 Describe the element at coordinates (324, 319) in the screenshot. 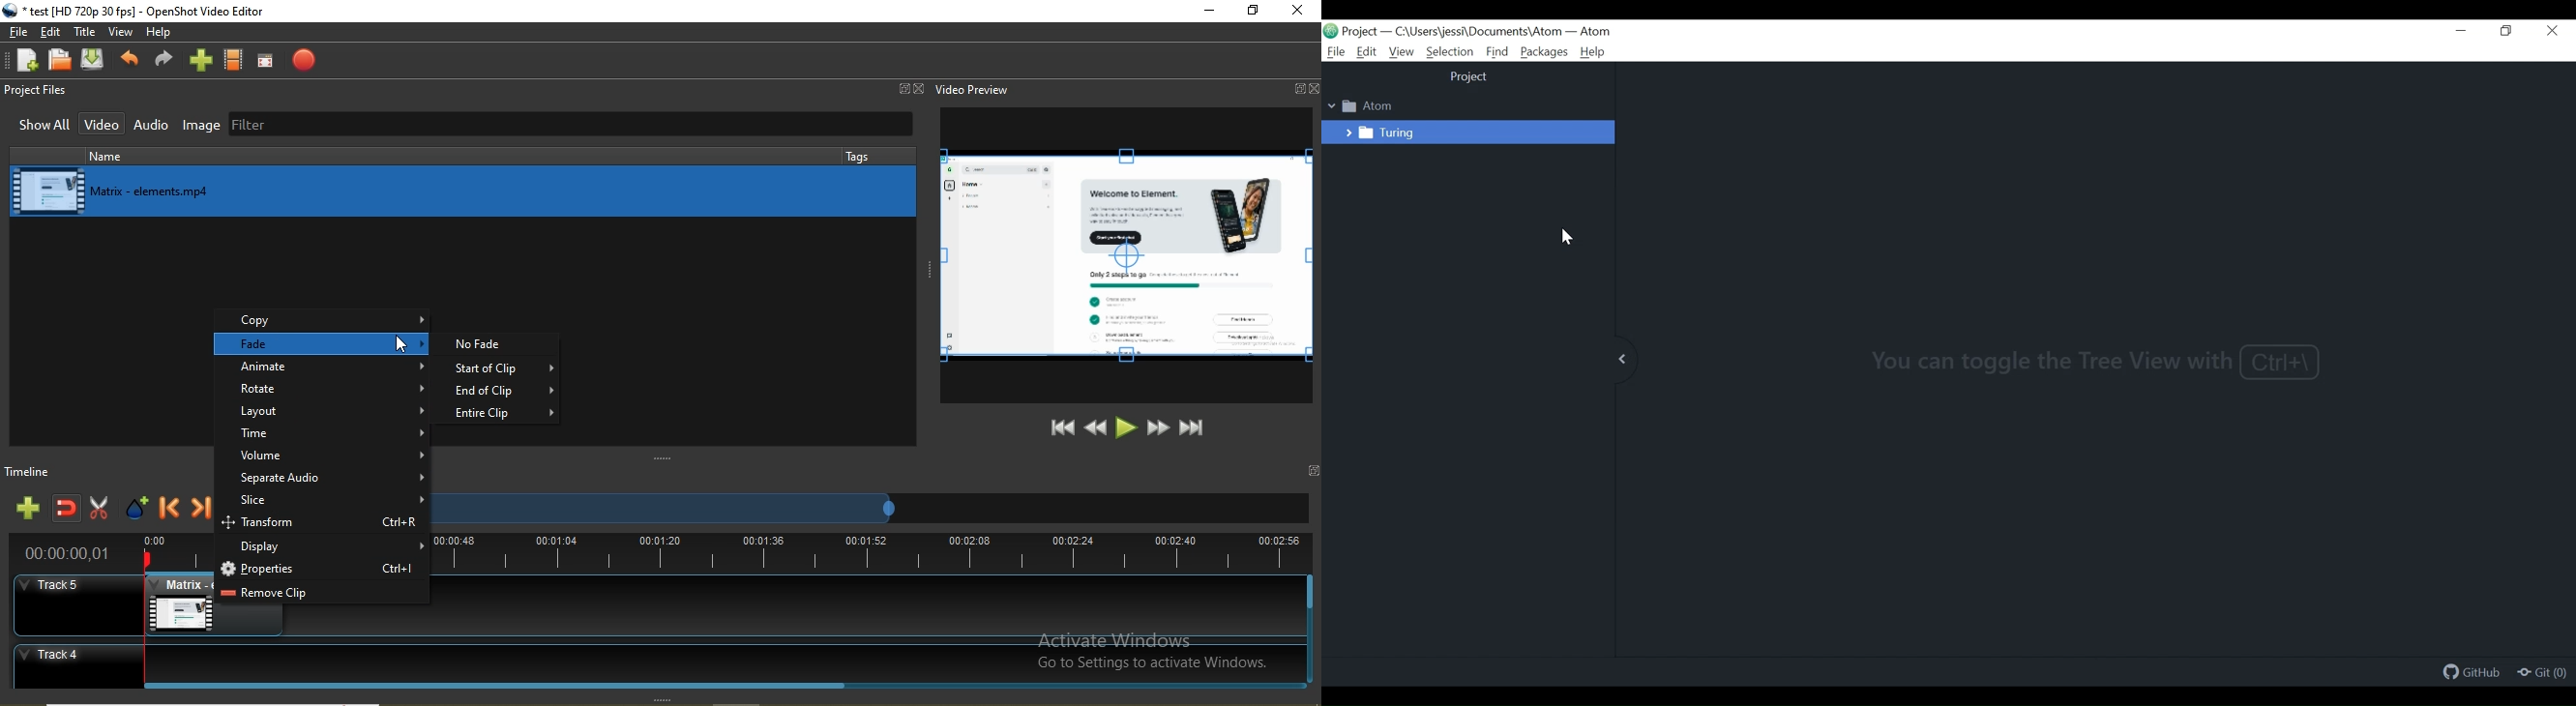

I see `copy` at that location.